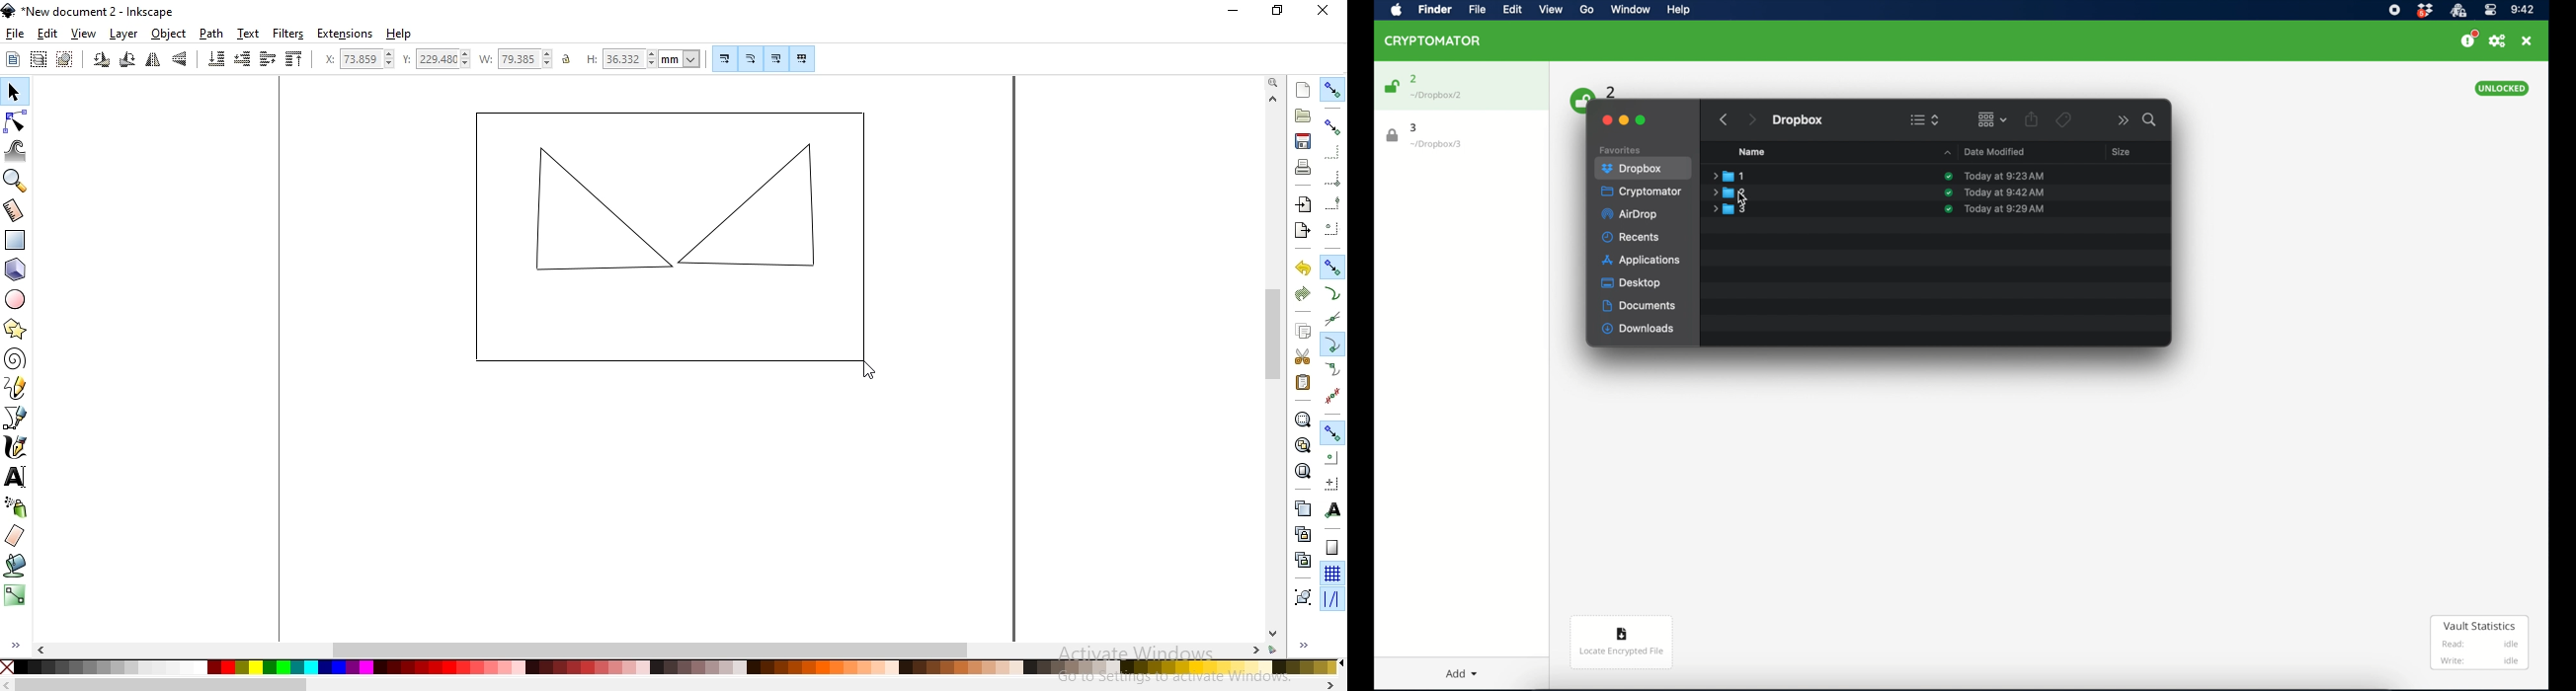 This screenshot has width=2576, height=700. I want to click on dropbox, so click(1799, 121).